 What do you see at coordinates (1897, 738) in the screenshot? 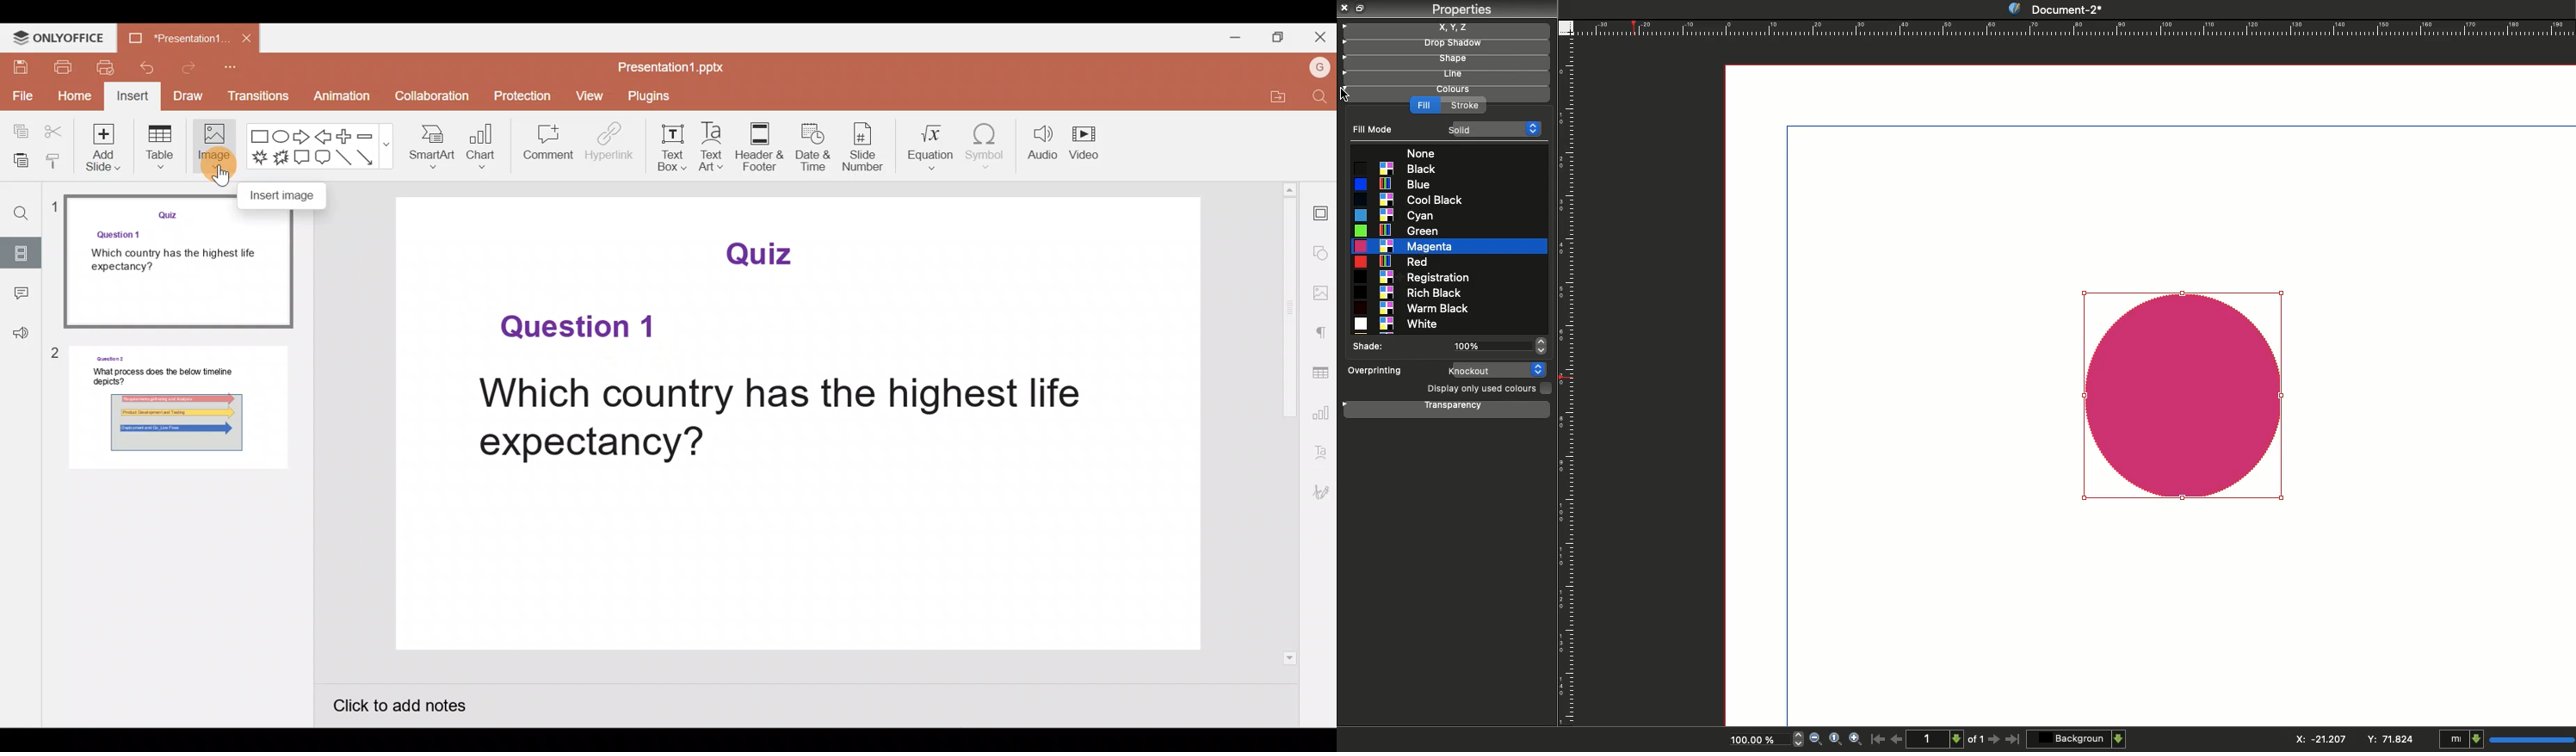
I see `Previous page` at bounding box center [1897, 738].